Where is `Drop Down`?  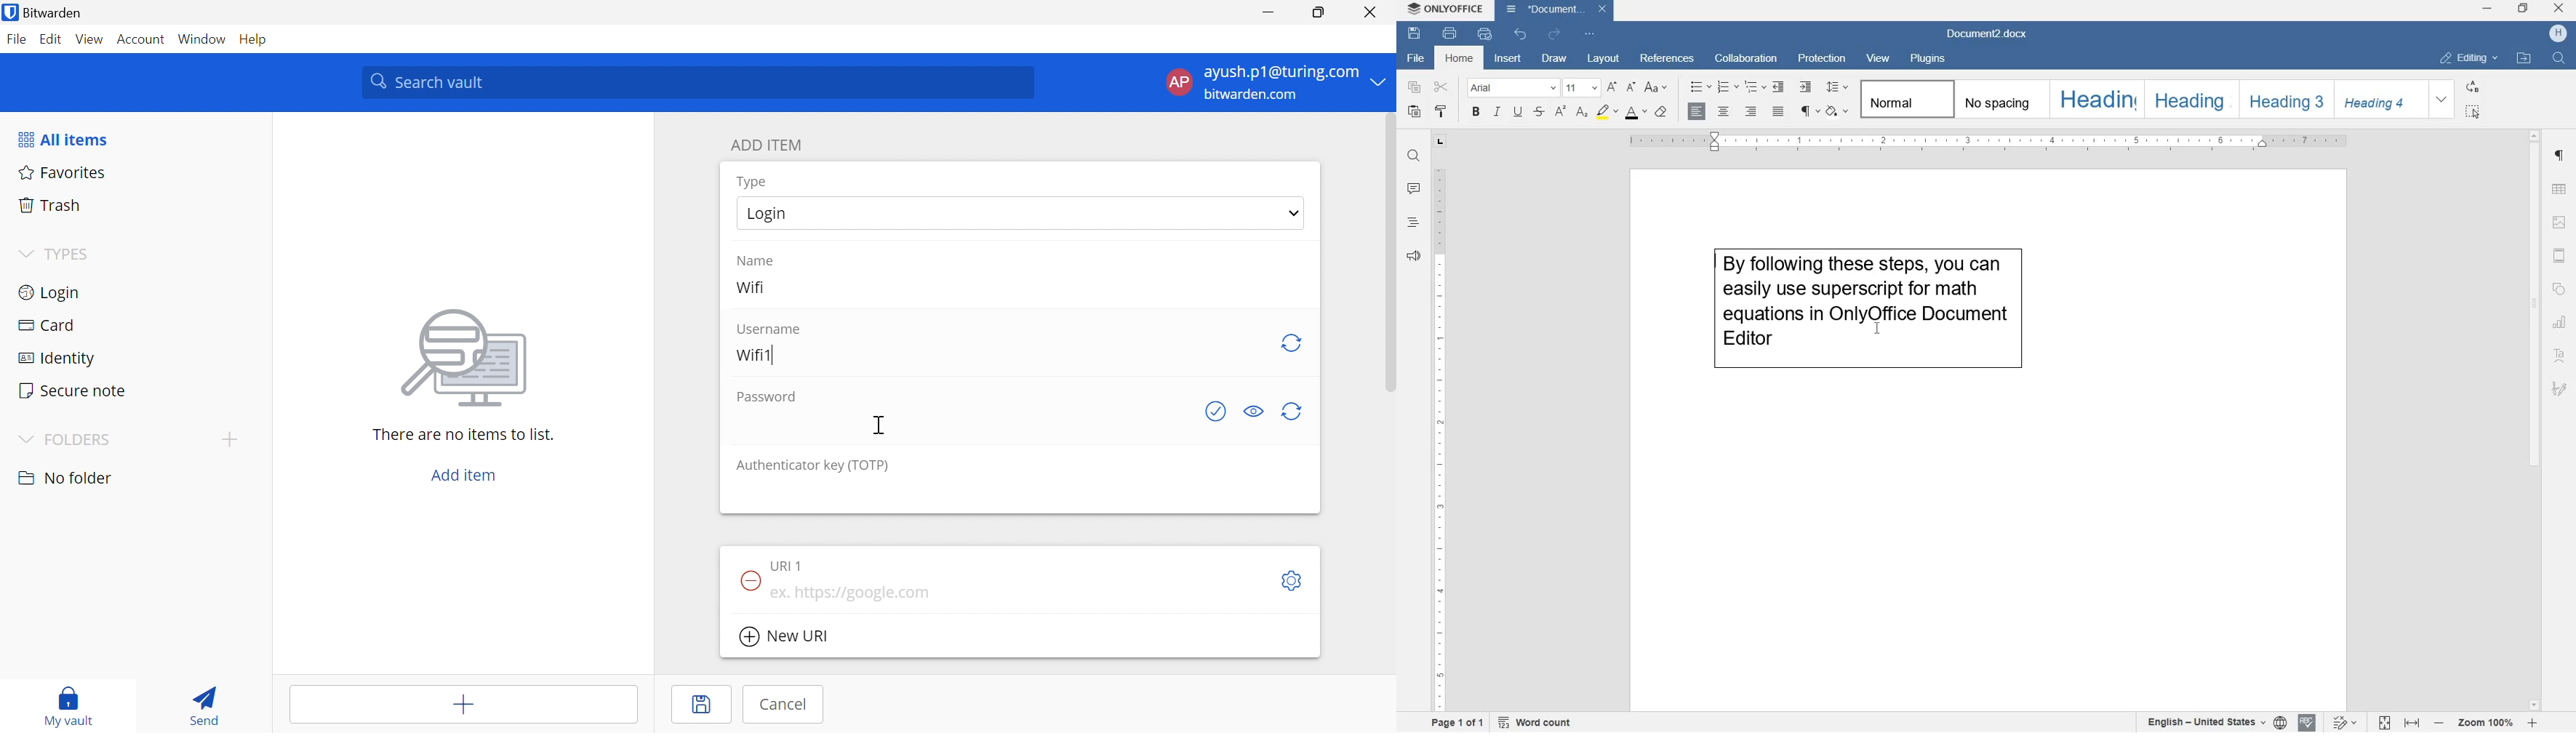
Drop Down is located at coordinates (229, 438).